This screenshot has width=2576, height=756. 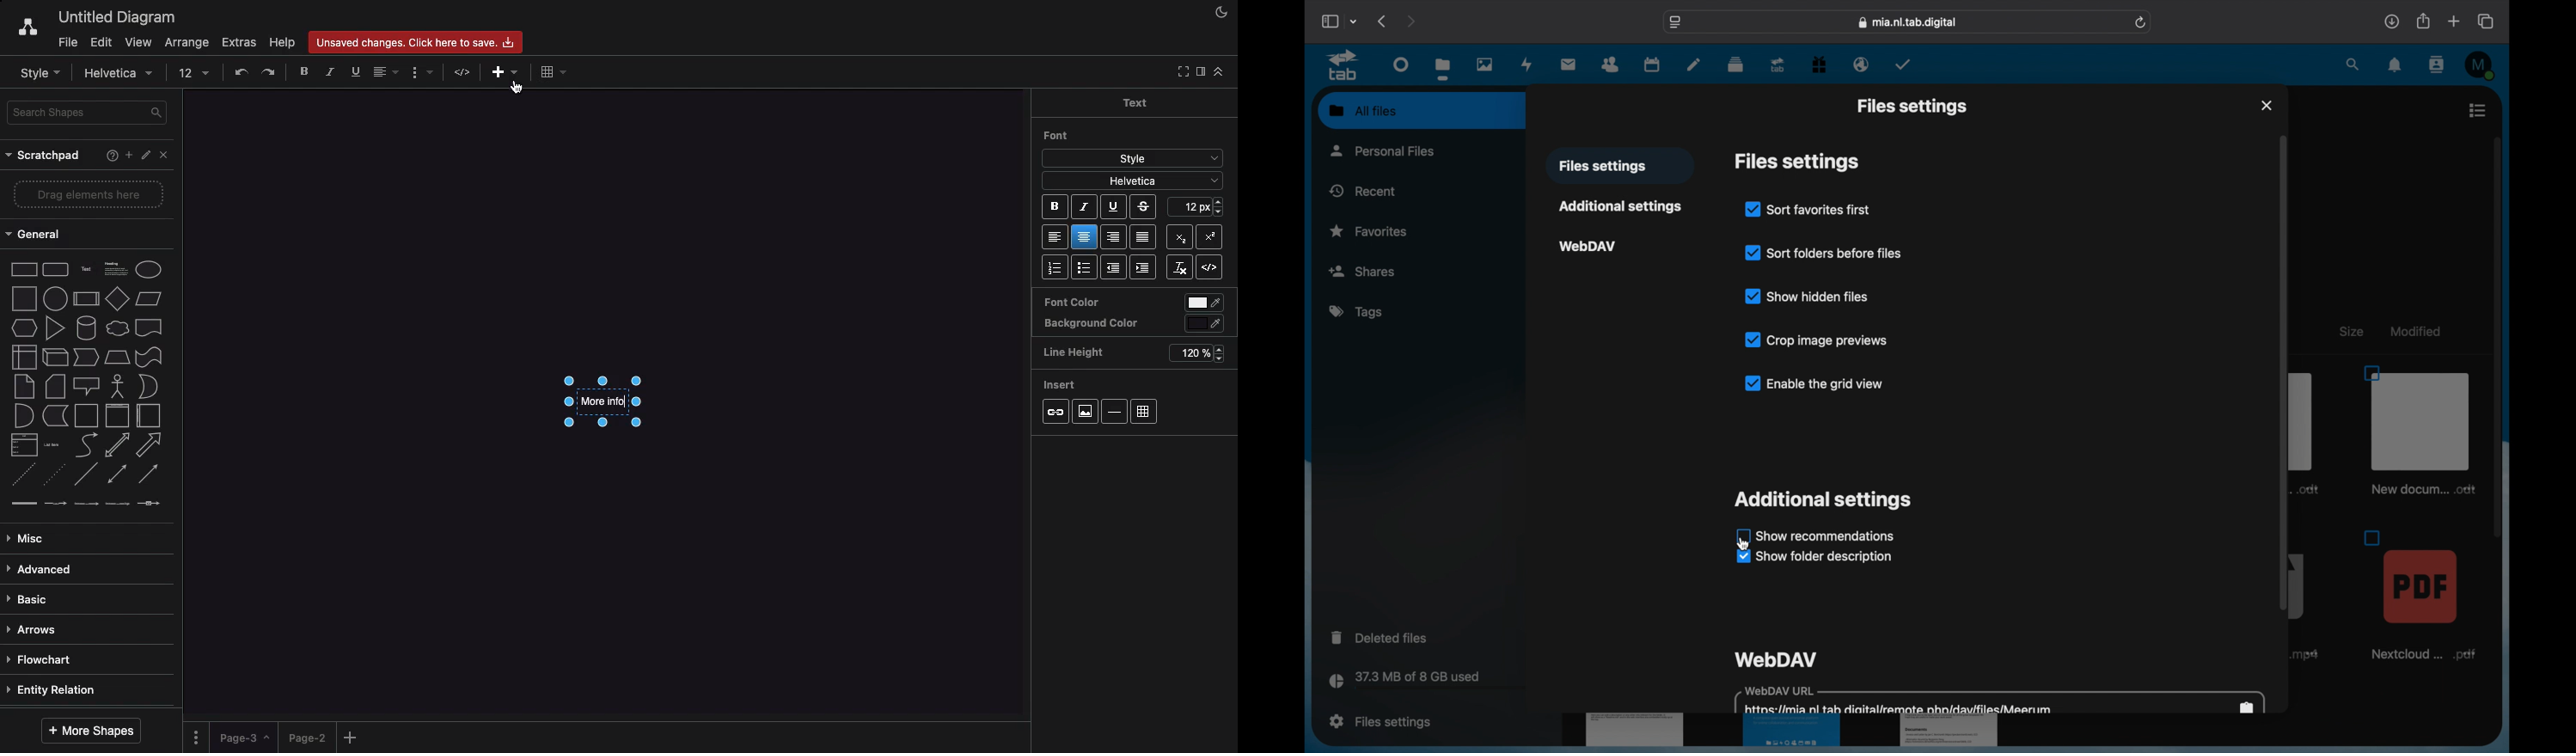 I want to click on Page 3, so click(x=242, y=738).